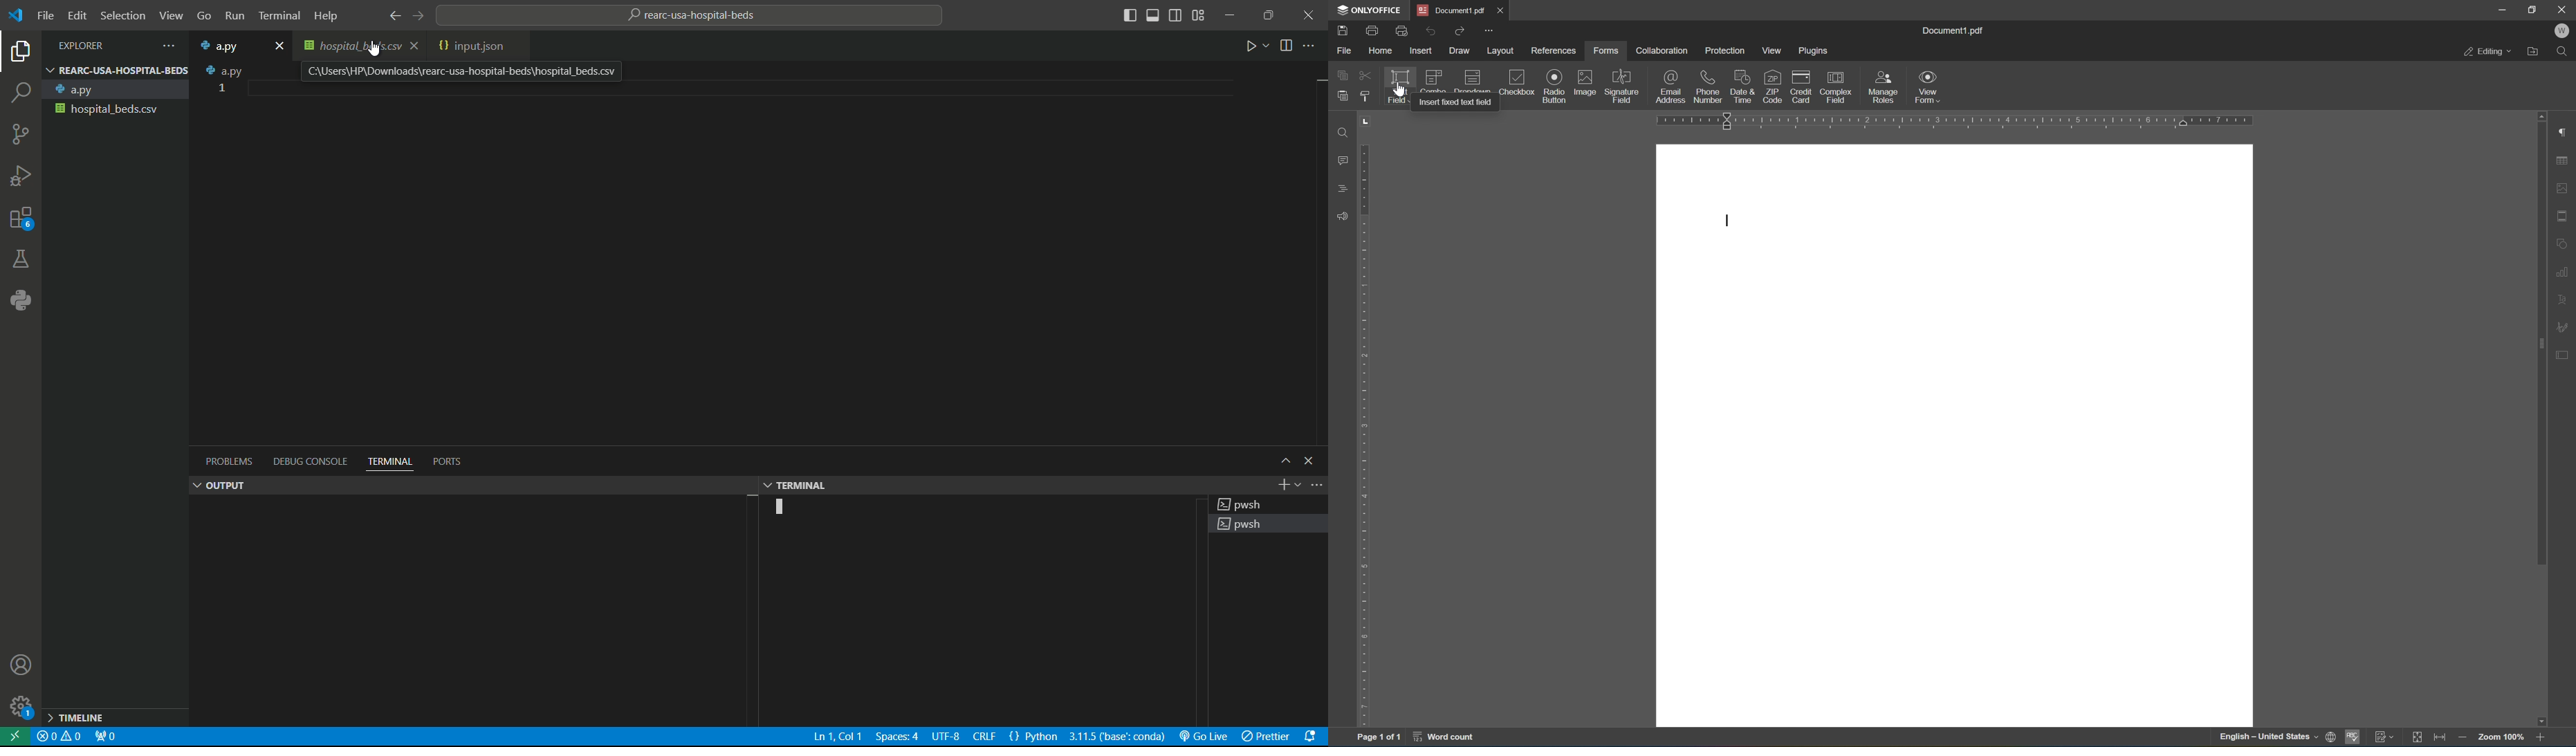 The width and height of the screenshot is (2576, 756). Describe the element at coordinates (2566, 302) in the screenshot. I see `text art settings` at that location.